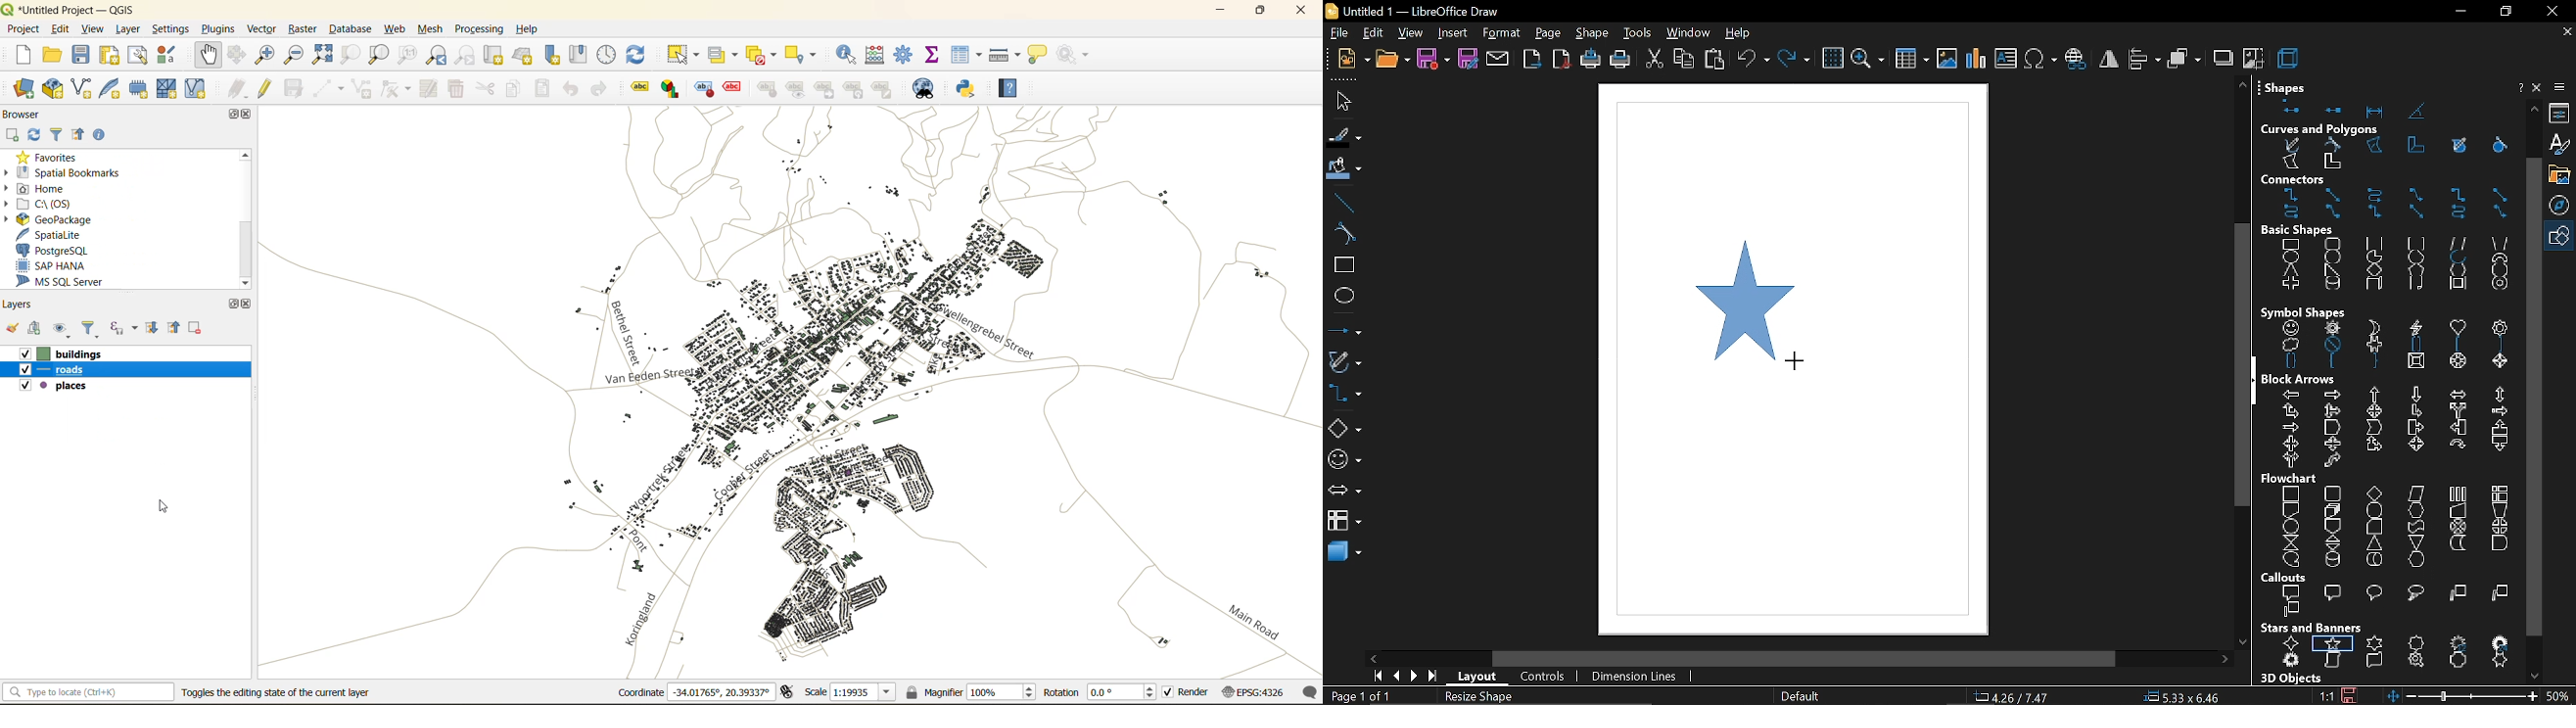 This screenshot has height=728, width=2576. I want to click on page, so click(1550, 34).